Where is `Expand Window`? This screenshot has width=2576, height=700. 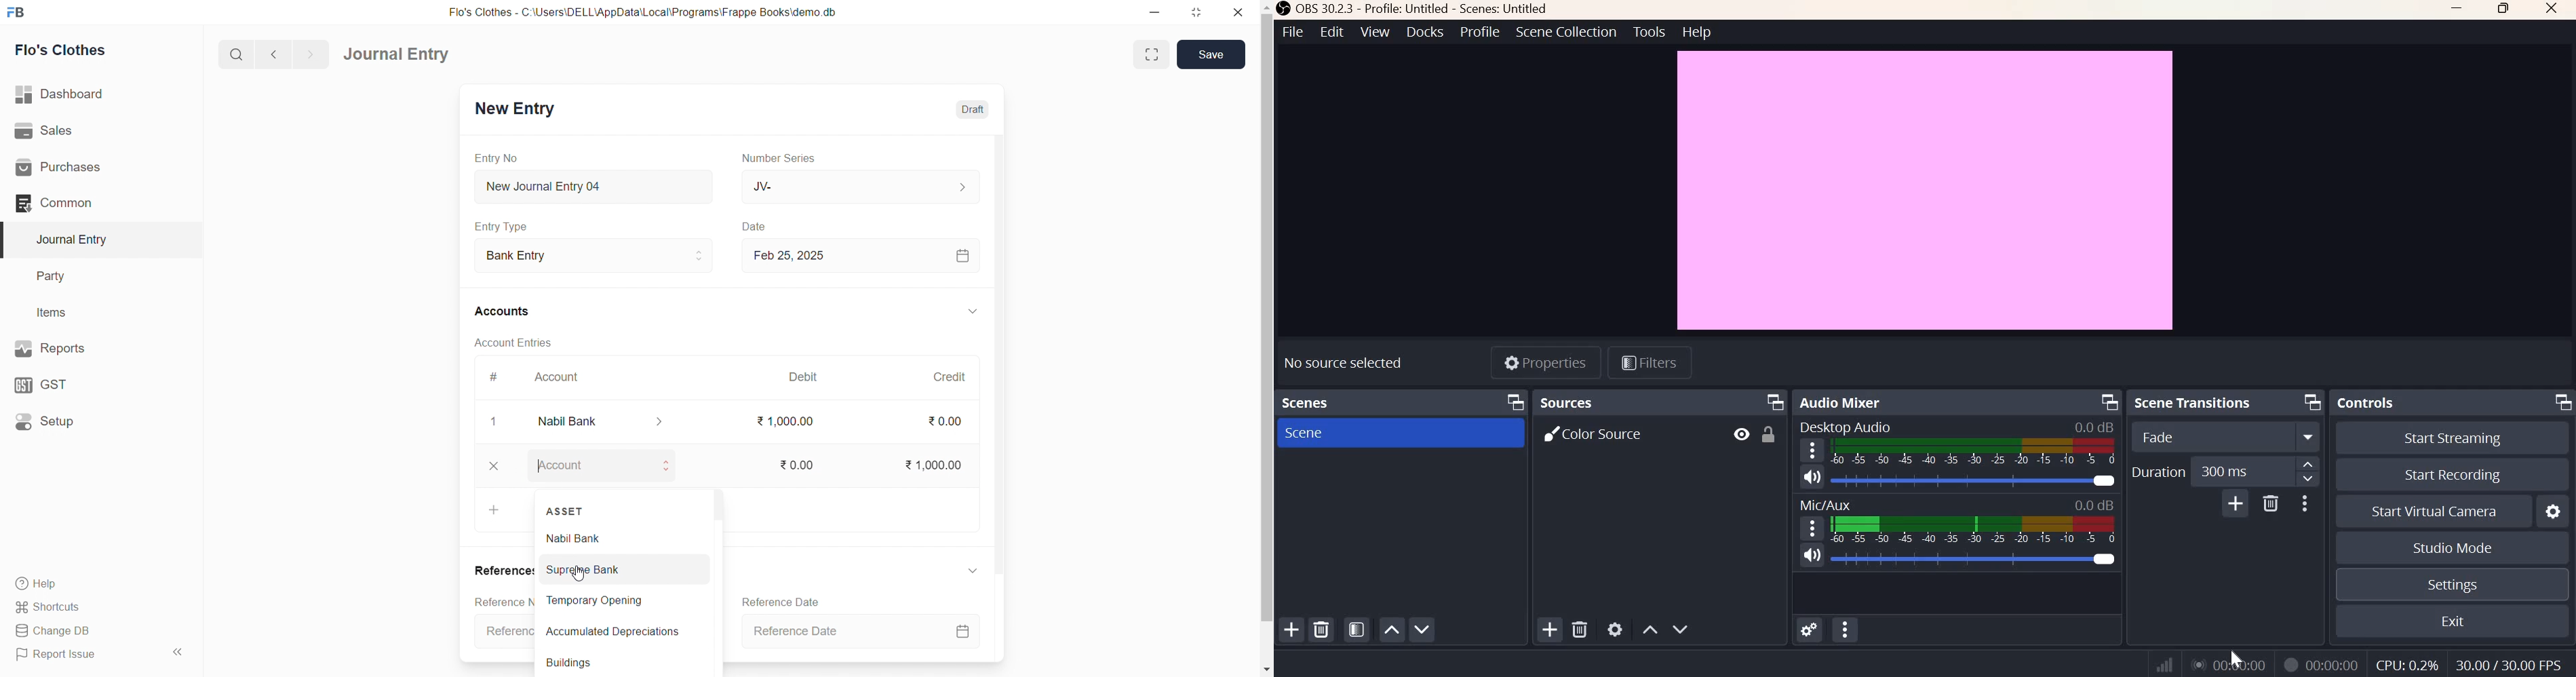
Expand Window is located at coordinates (1150, 54).